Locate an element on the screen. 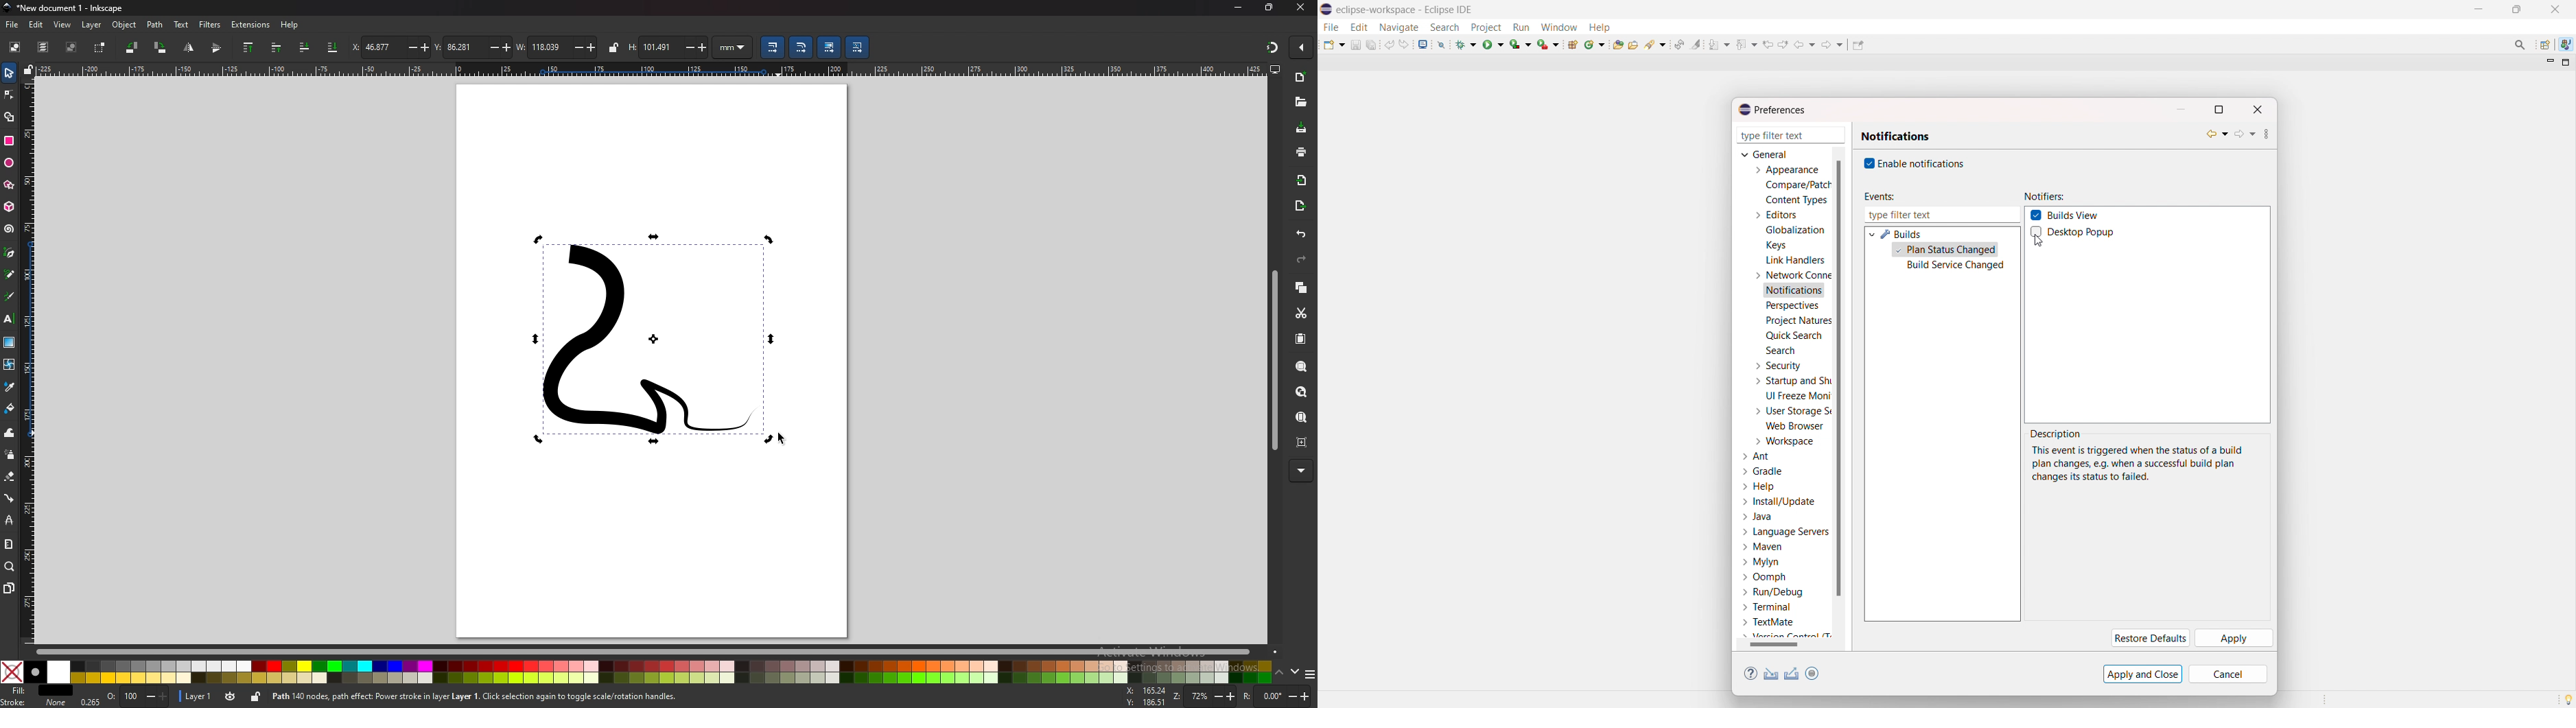 The width and height of the screenshot is (2576, 728). run is located at coordinates (1521, 28).